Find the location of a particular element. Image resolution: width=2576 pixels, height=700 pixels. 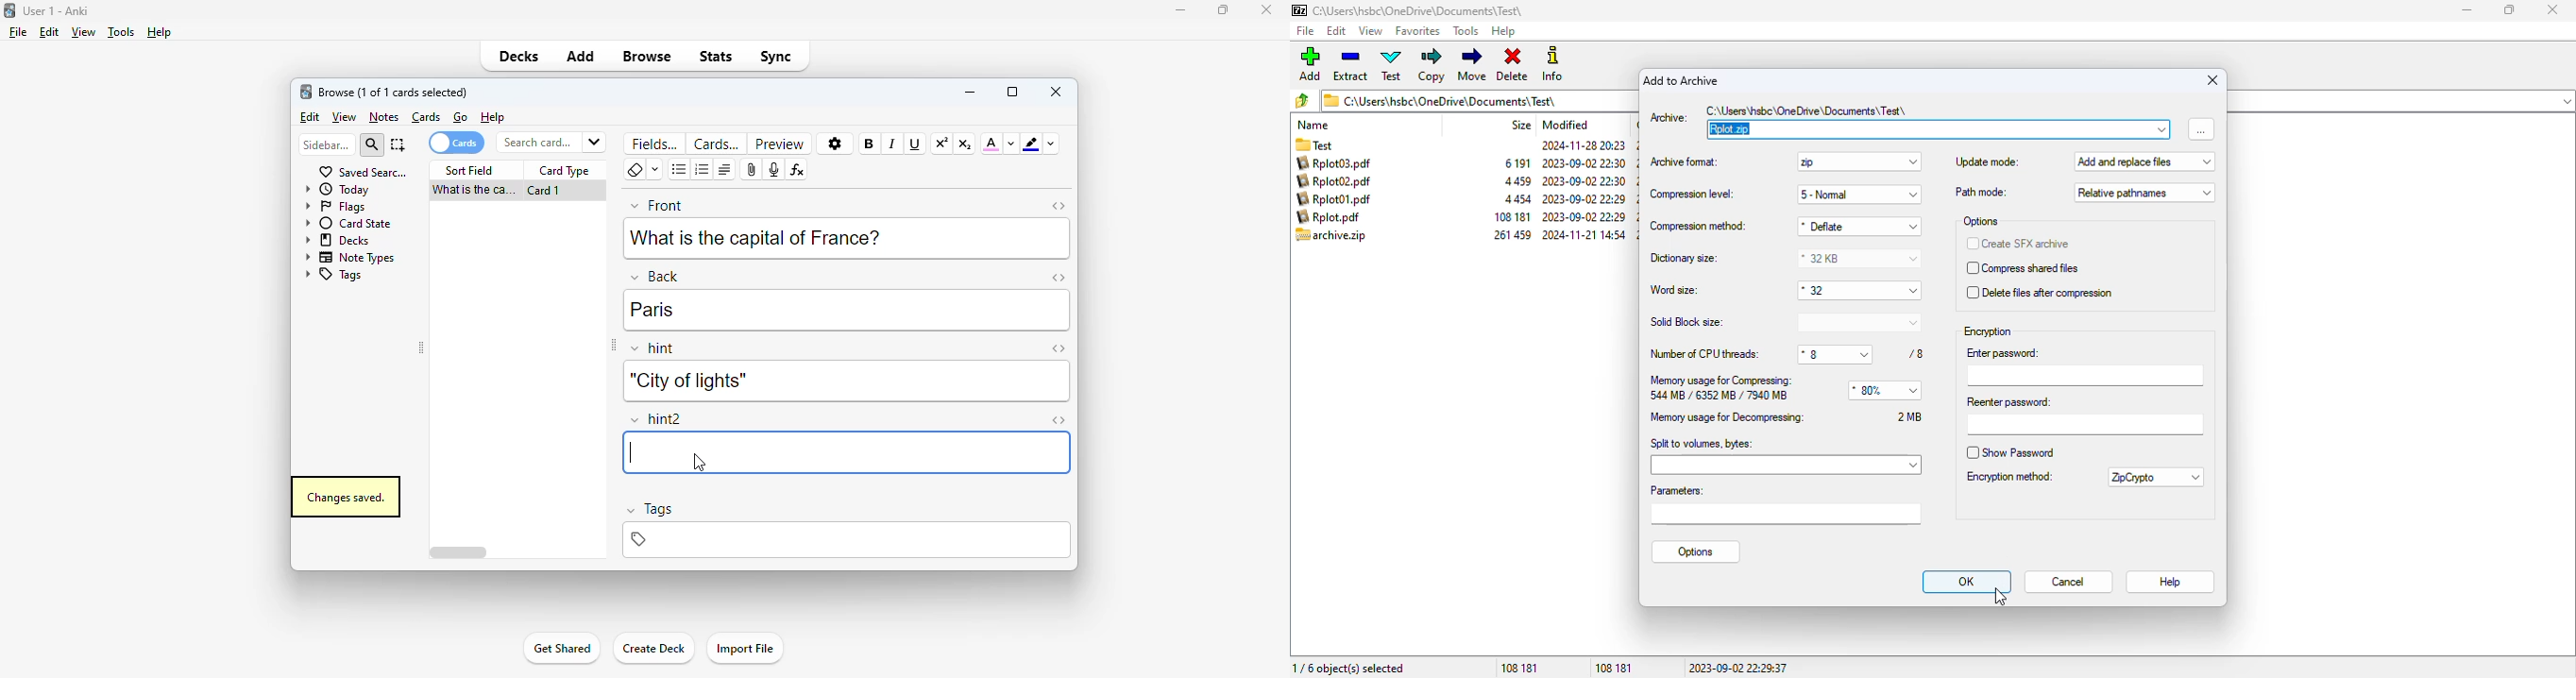

minimize is located at coordinates (970, 91).